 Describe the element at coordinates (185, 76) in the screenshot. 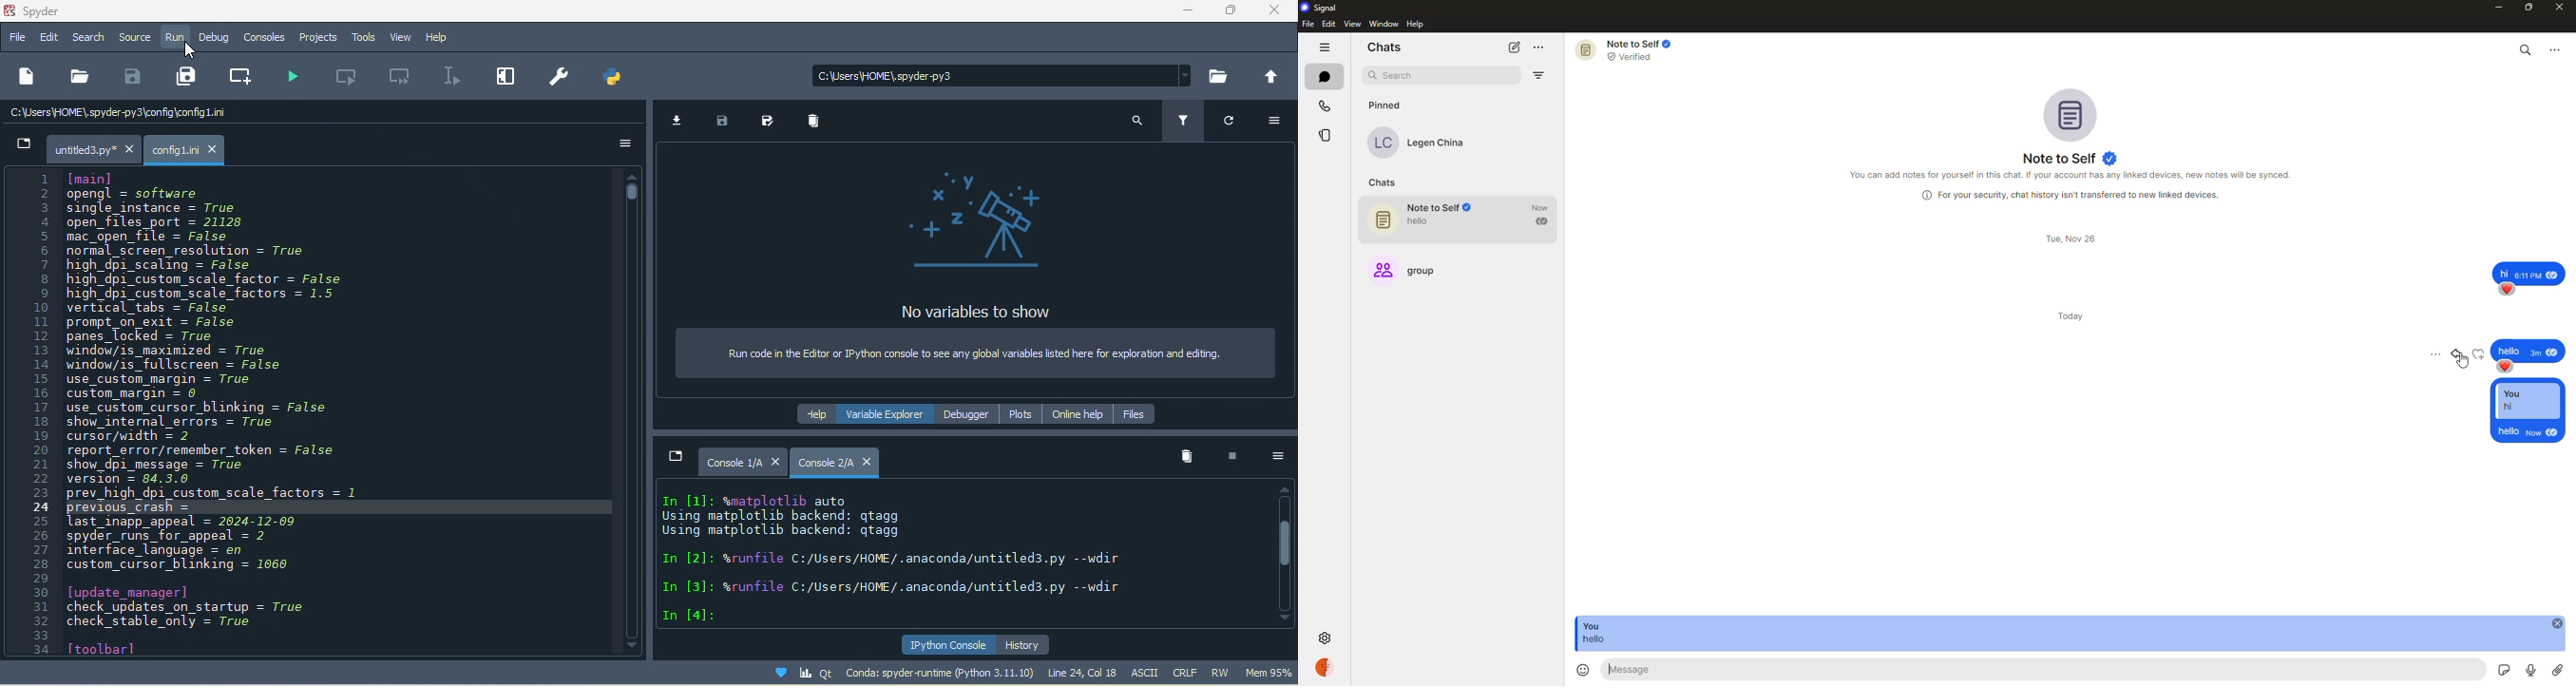

I see `save as` at that location.